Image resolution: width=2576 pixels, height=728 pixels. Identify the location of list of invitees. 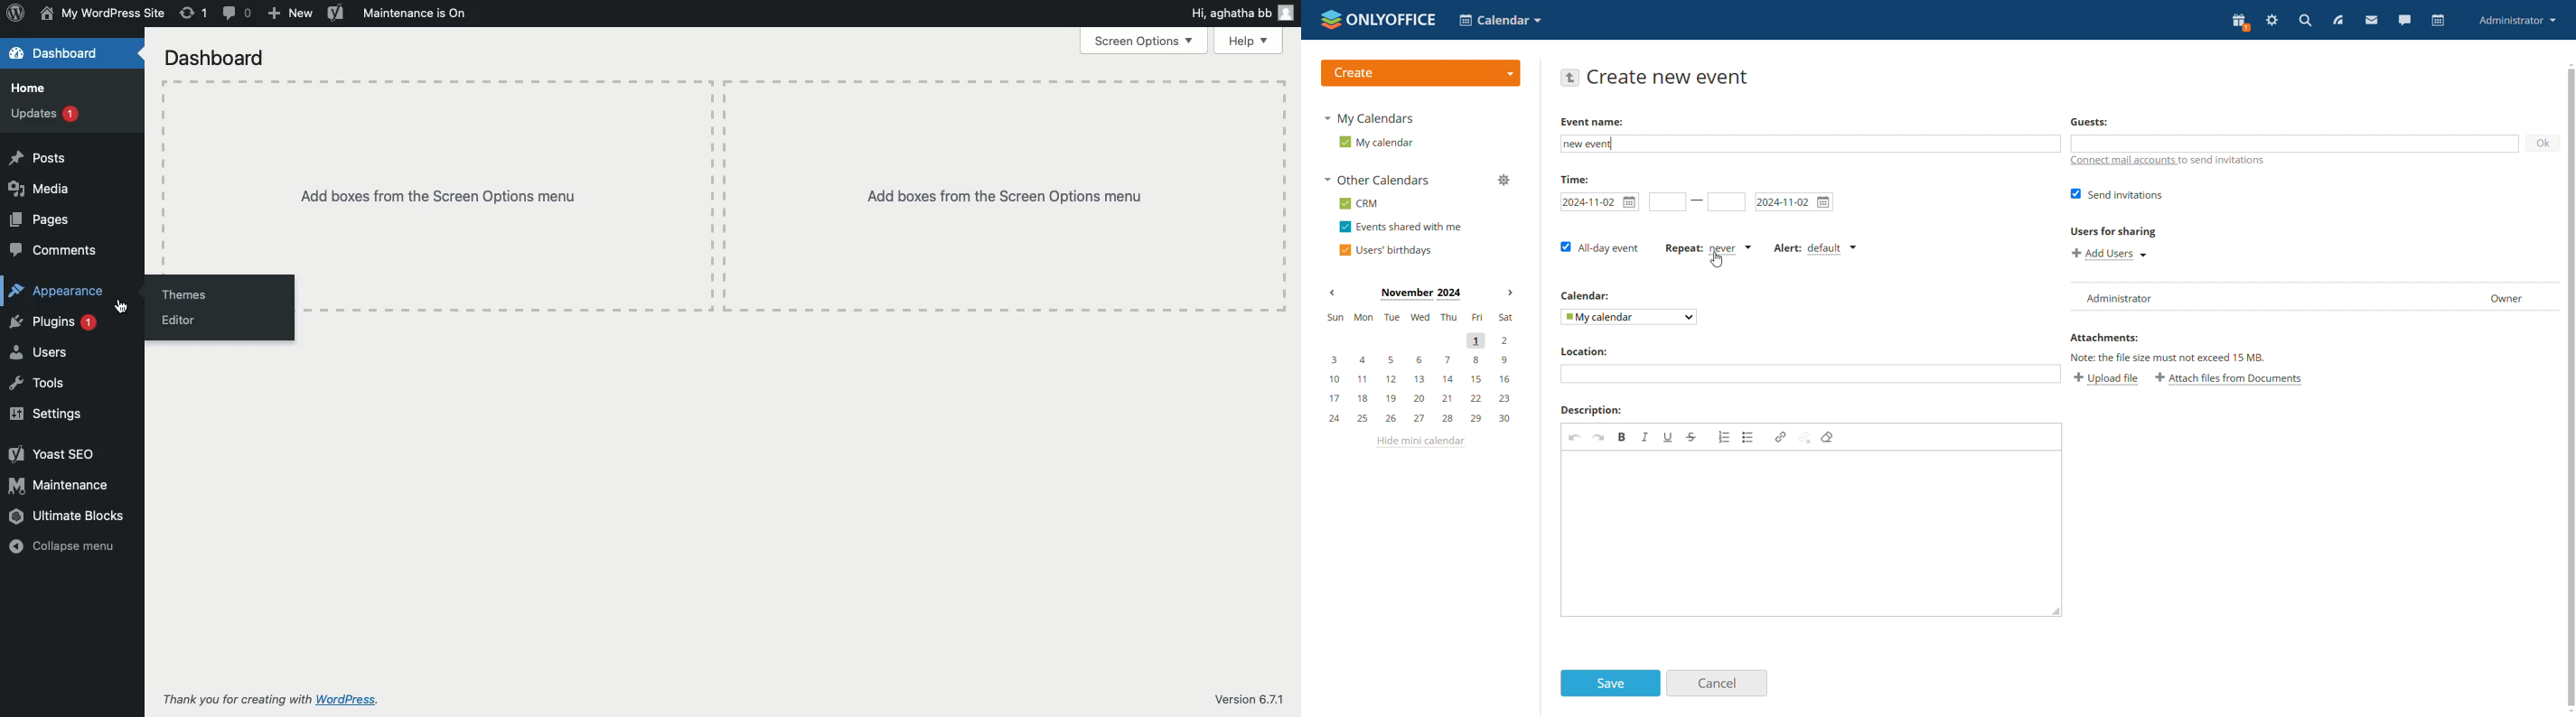
(2313, 295).